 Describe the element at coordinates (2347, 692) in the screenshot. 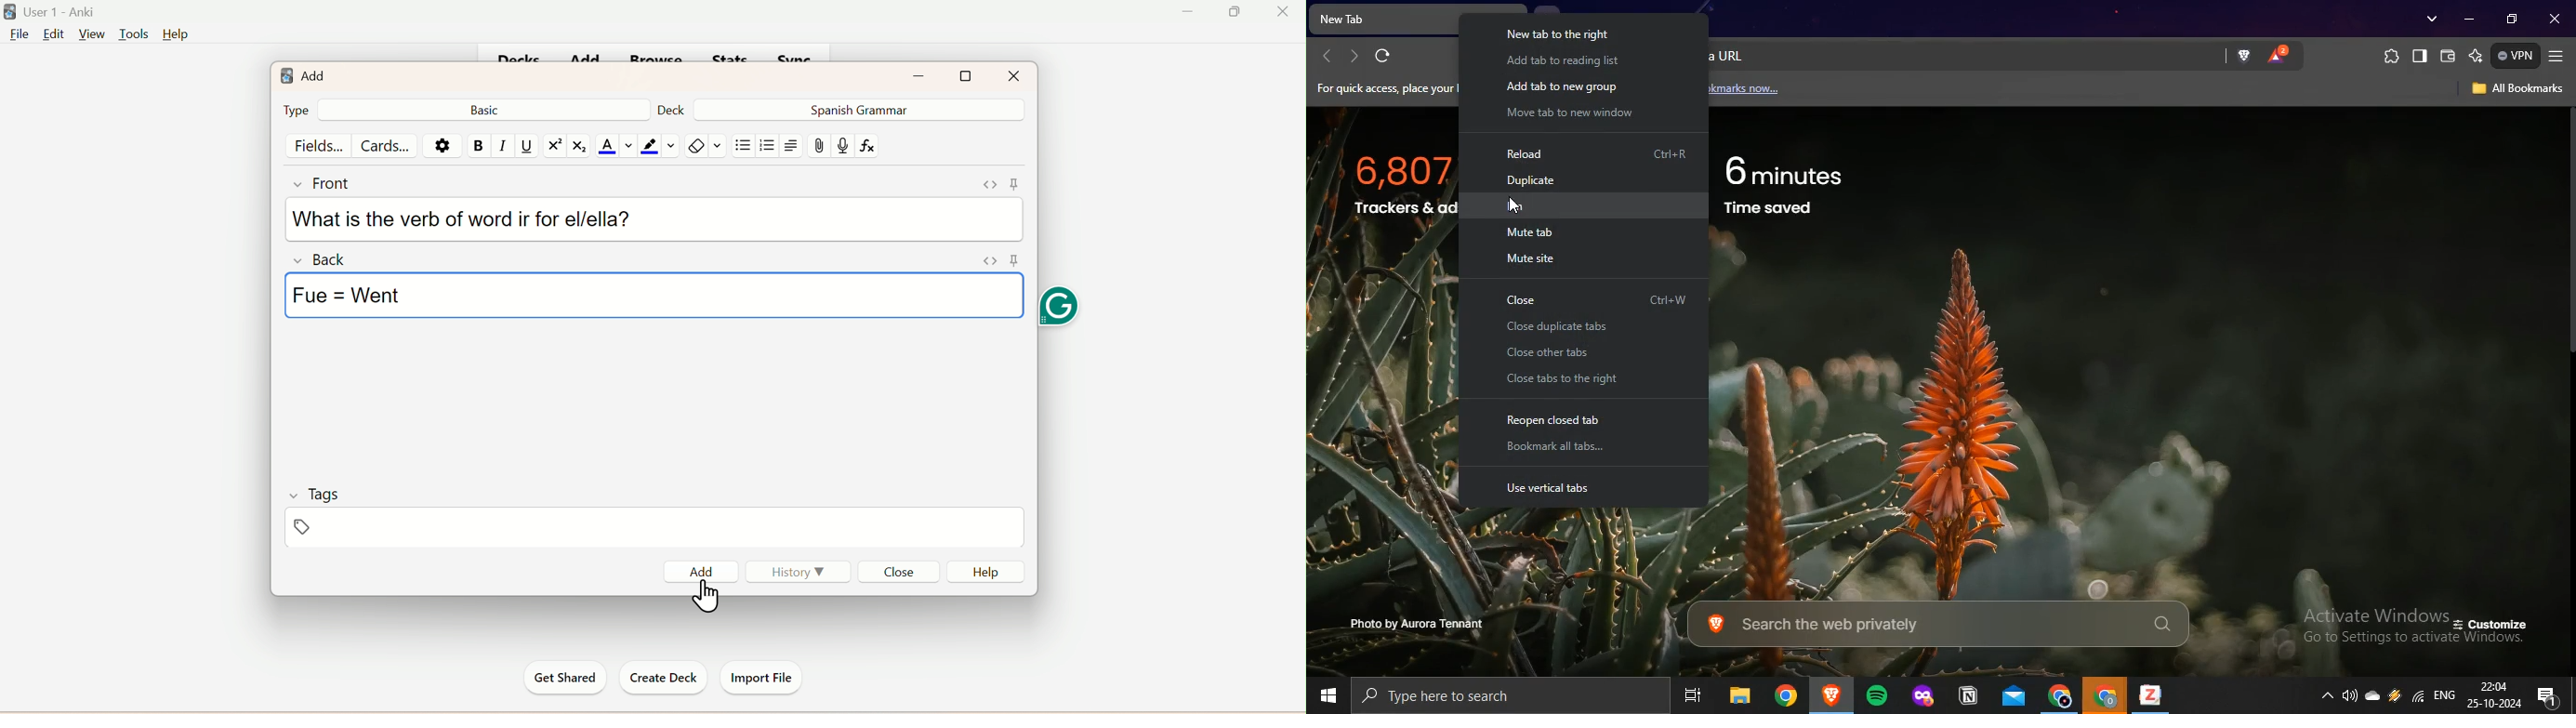

I see `volume` at that location.